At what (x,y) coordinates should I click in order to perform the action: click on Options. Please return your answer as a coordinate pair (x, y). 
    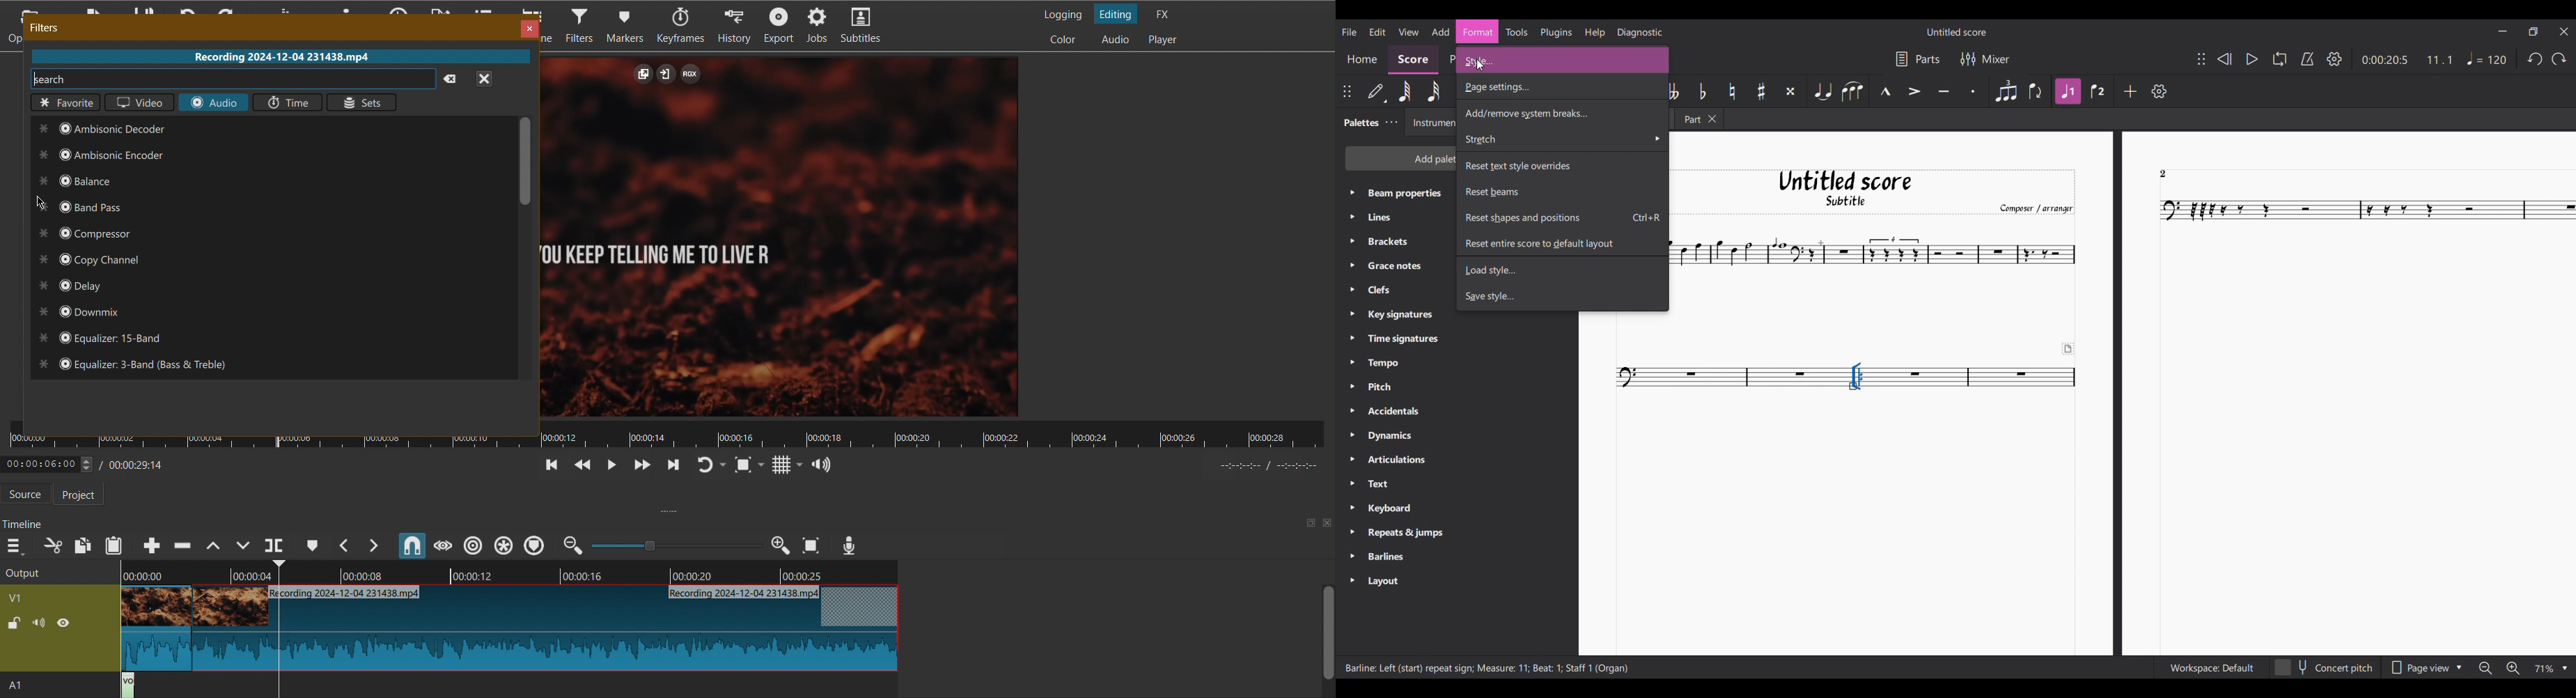
    Looking at the image, I should click on (278, 249).